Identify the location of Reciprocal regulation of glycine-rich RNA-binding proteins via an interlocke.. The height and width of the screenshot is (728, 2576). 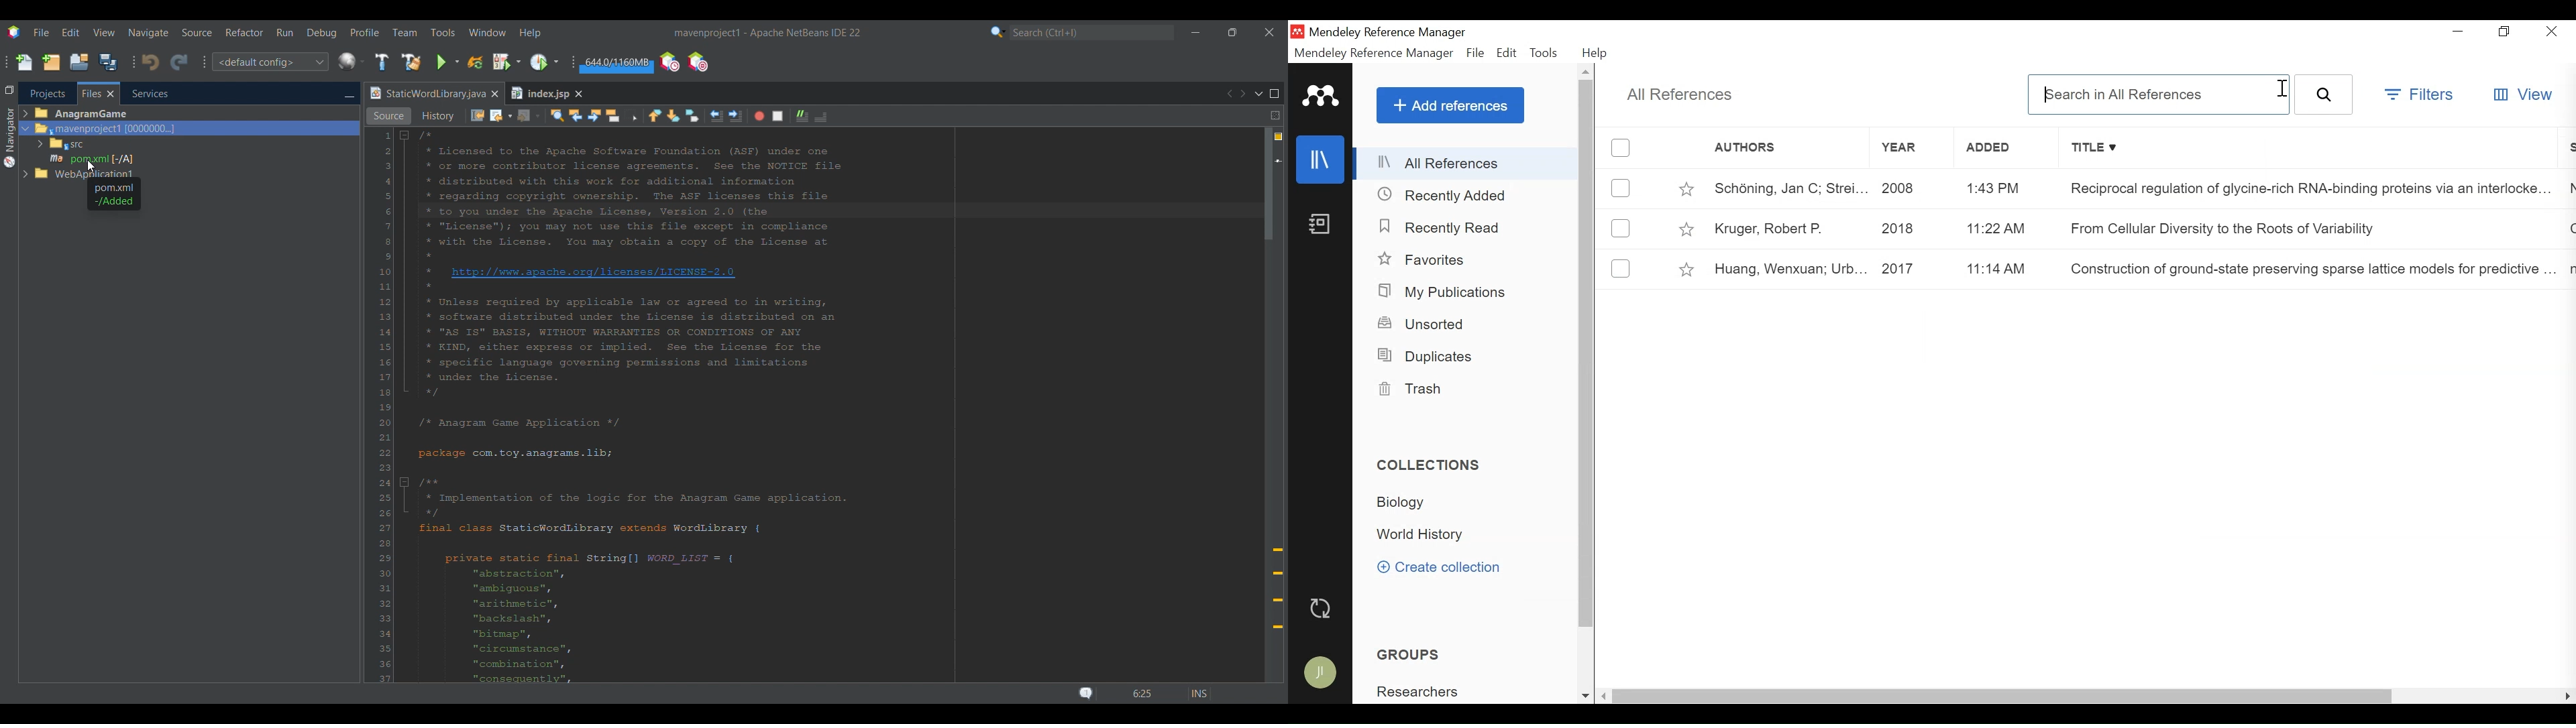
(2301, 189).